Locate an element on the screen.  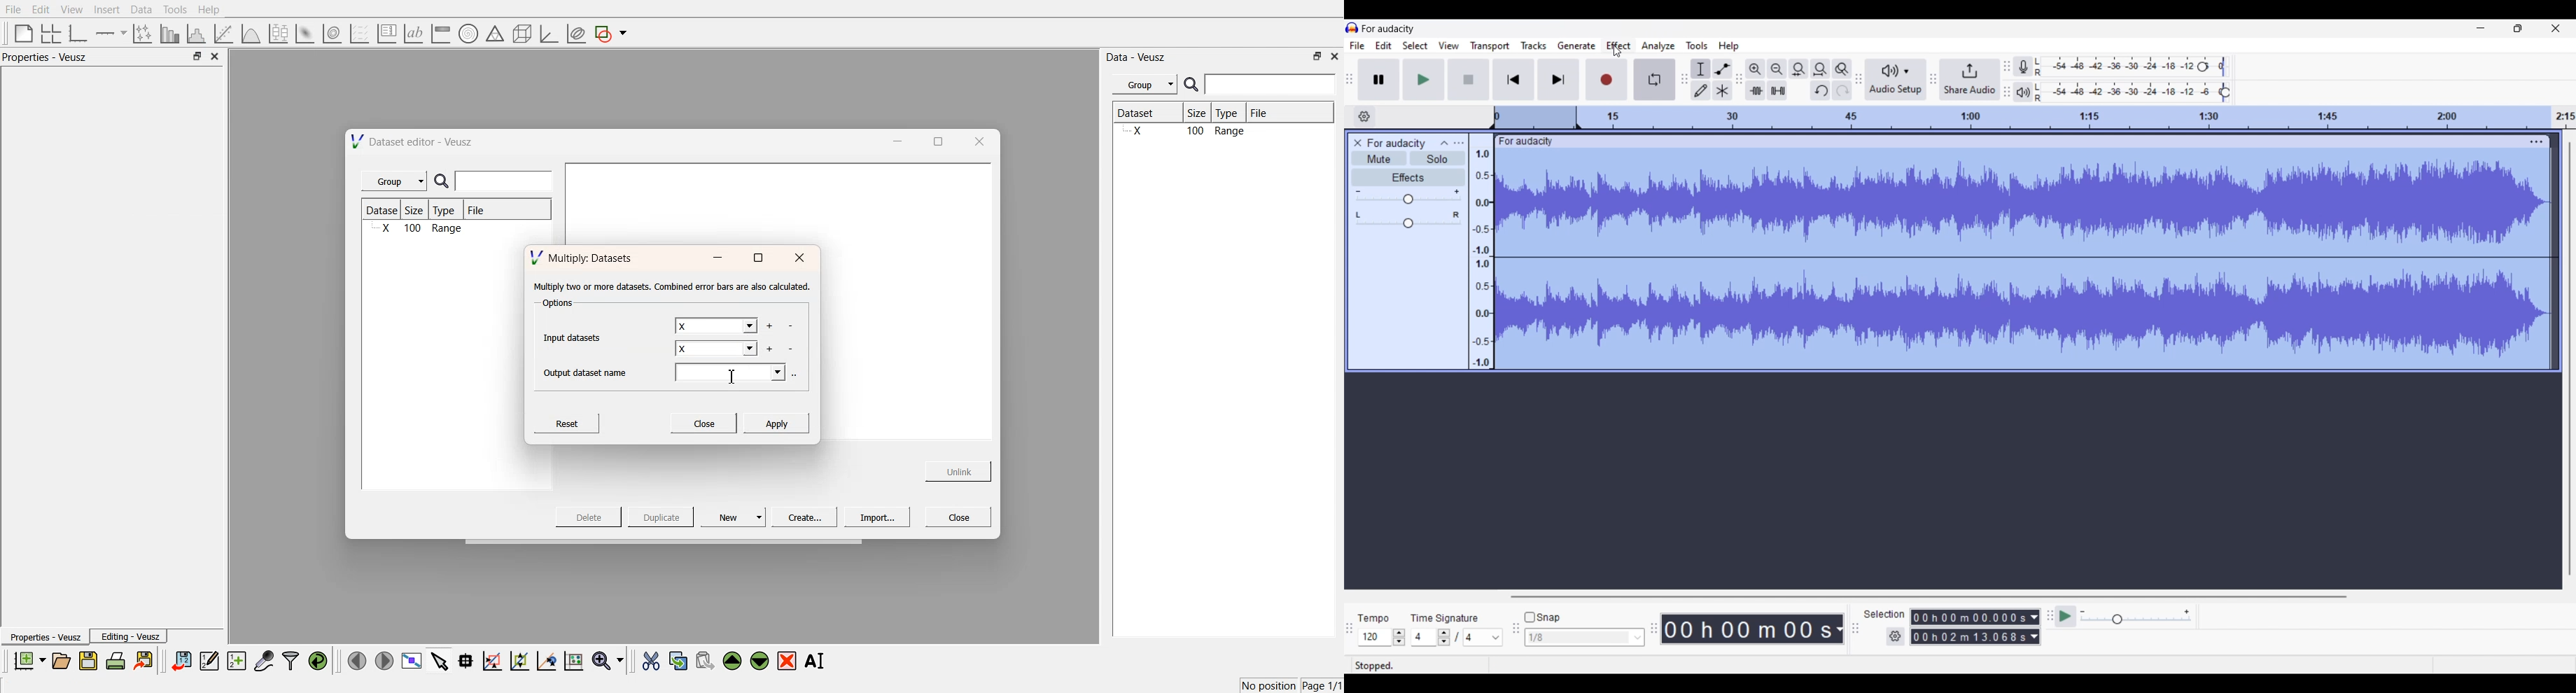
TIme signature is located at coordinates (1445, 617).